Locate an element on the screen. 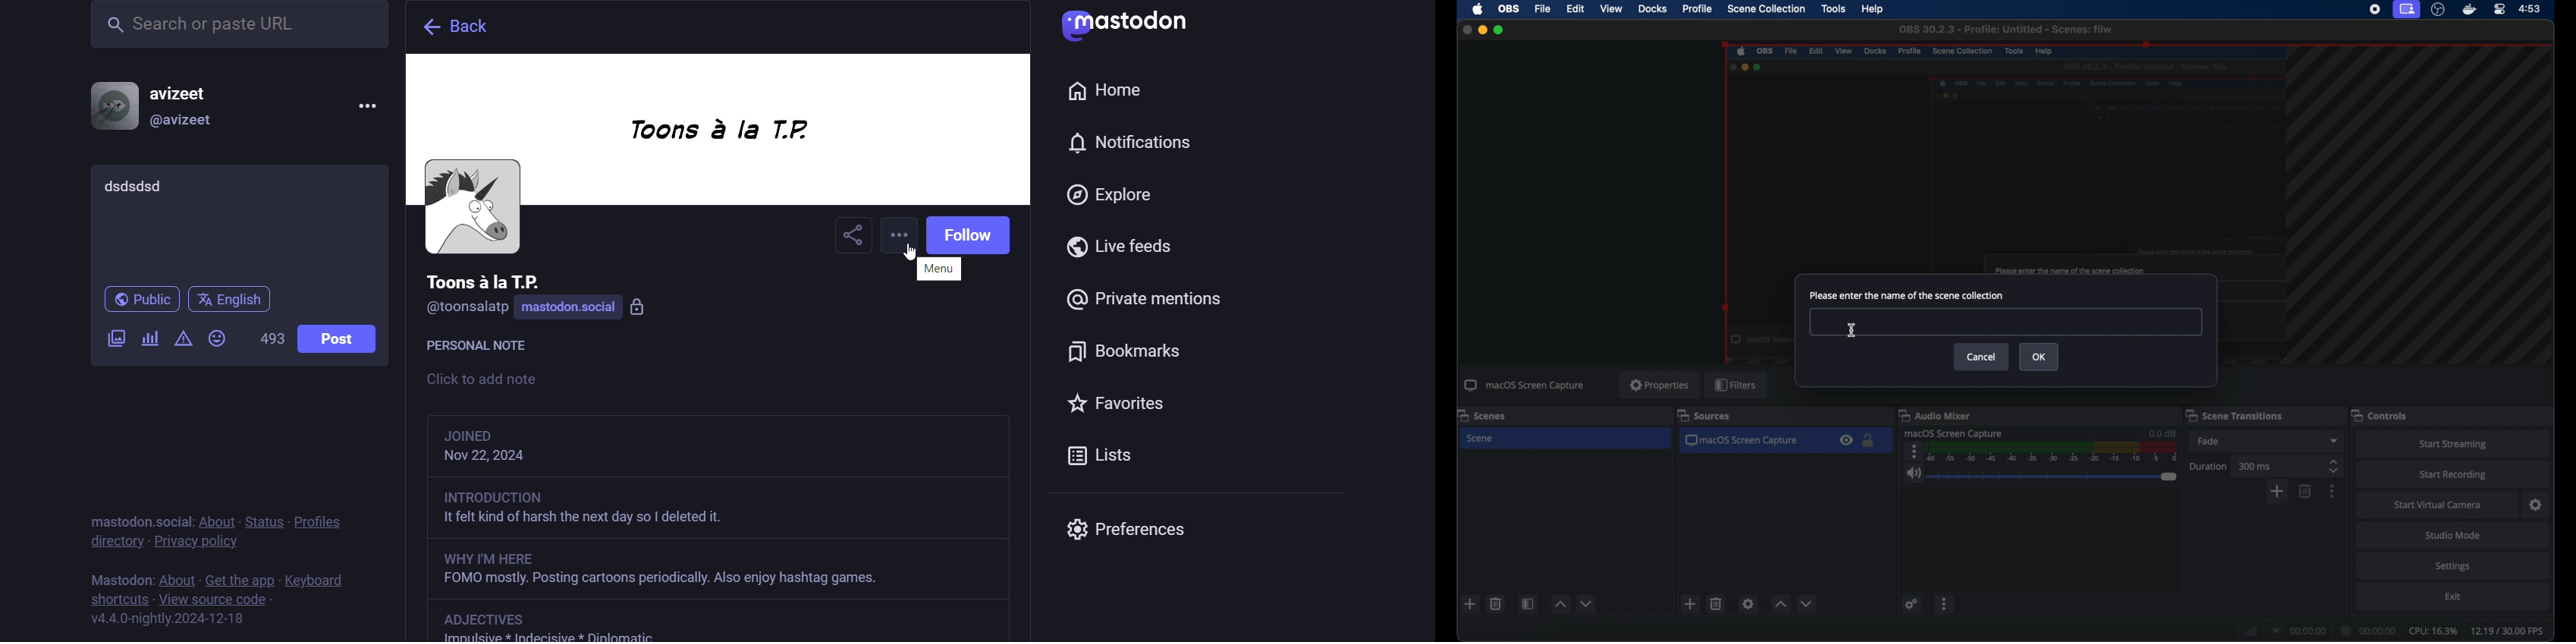 This screenshot has height=644, width=2576. cancel is located at coordinates (1982, 357).